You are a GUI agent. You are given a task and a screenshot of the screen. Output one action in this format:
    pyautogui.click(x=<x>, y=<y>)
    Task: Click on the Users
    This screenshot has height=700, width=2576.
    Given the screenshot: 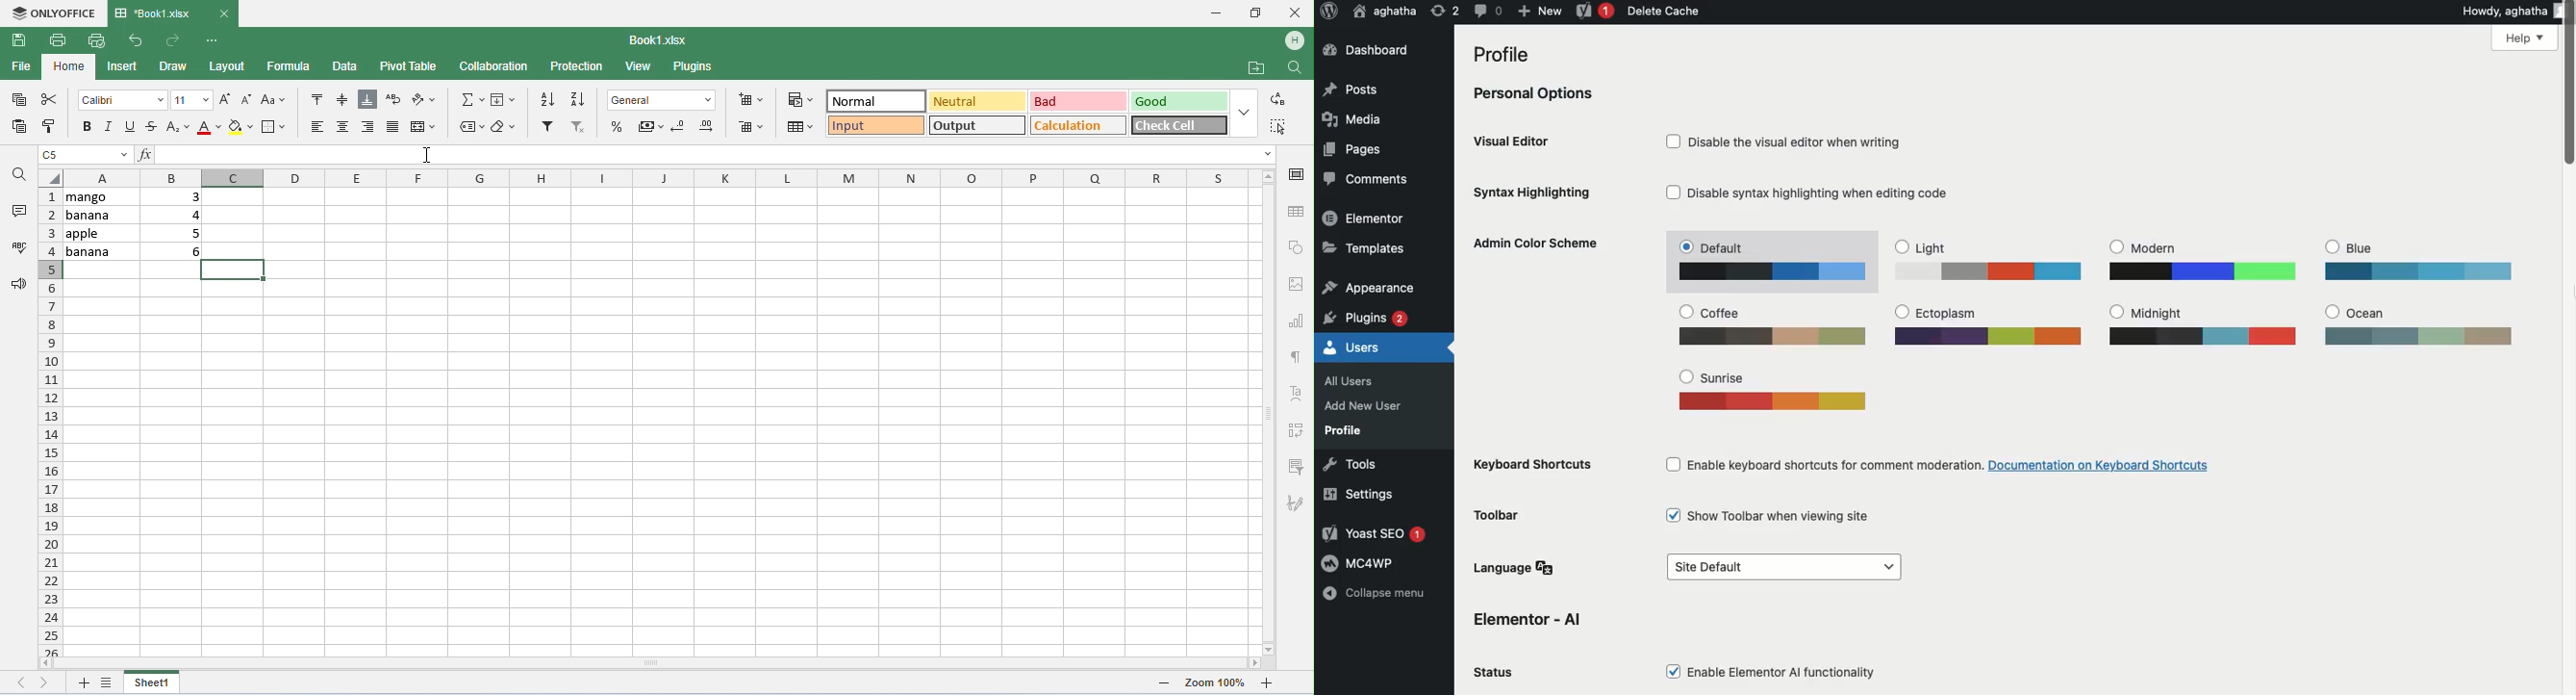 What is the action you would take?
    pyautogui.click(x=1353, y=346)
    